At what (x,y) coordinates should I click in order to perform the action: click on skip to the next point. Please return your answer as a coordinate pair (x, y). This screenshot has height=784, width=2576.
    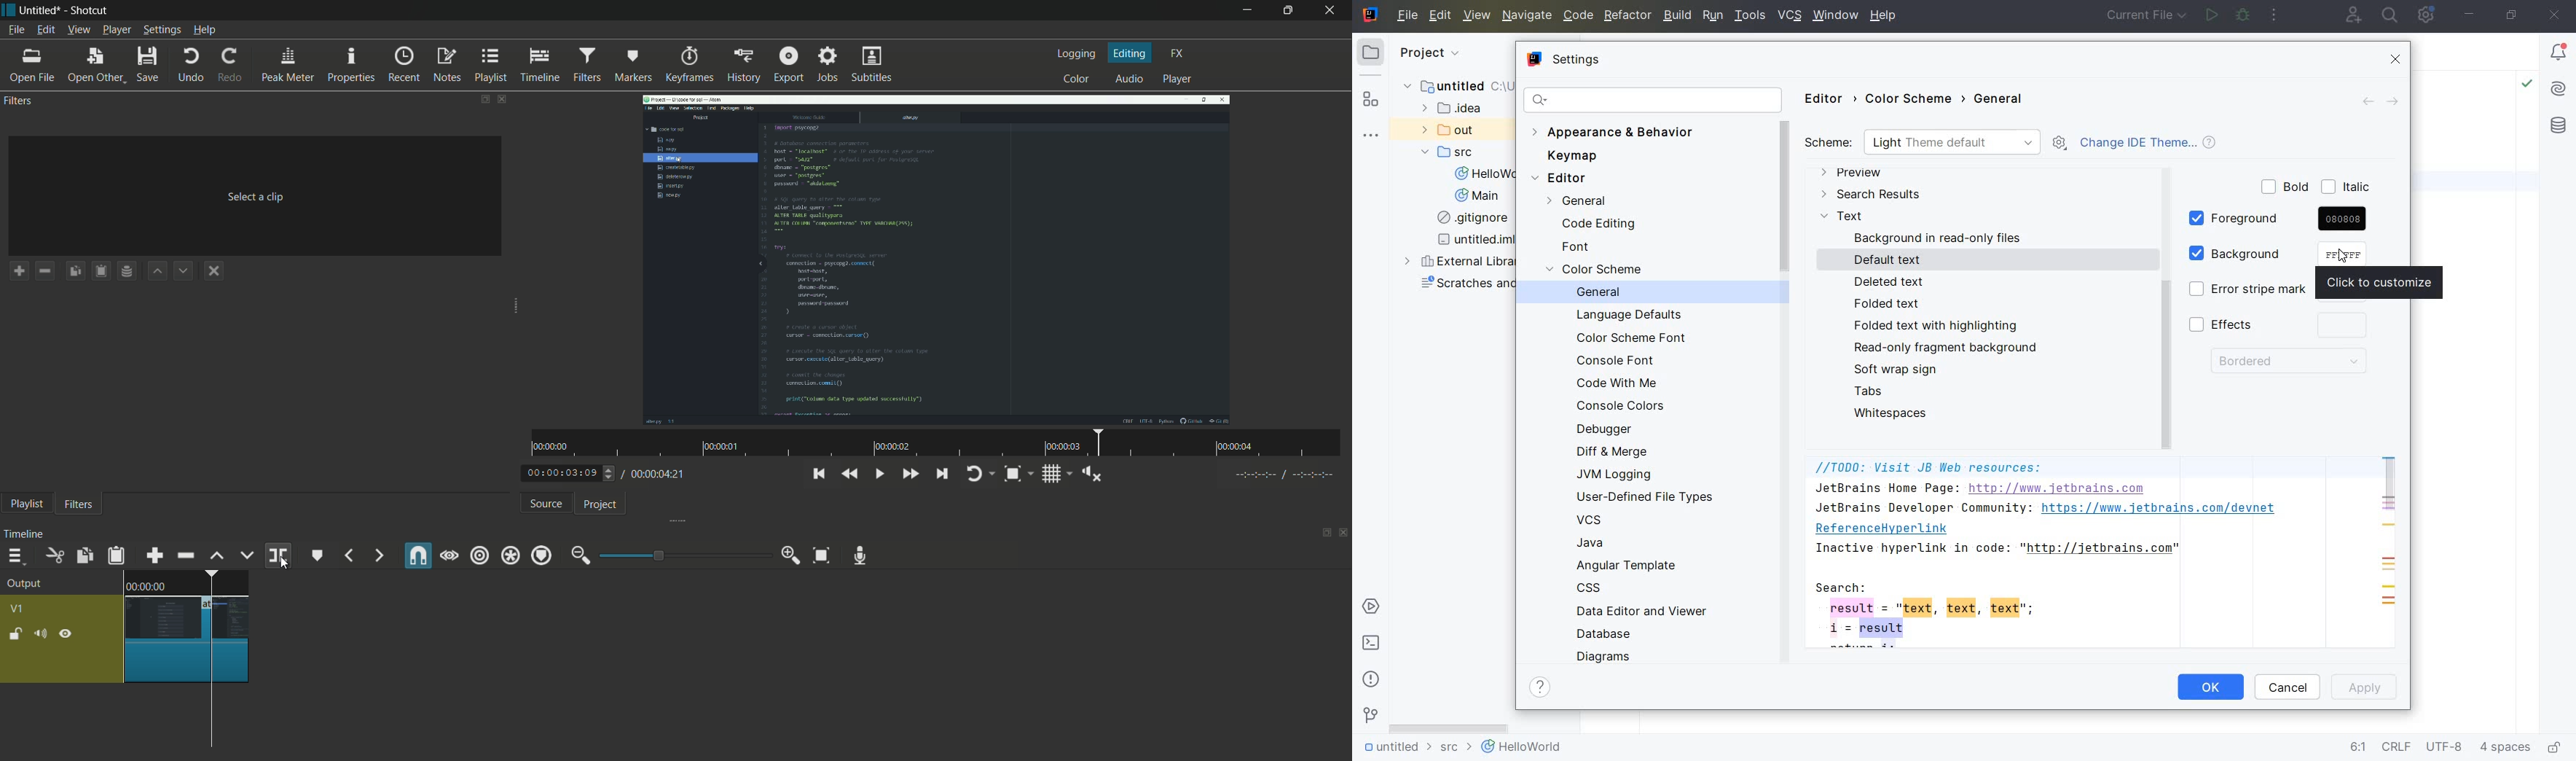
    Looking at the image, I should click on (941, 474).